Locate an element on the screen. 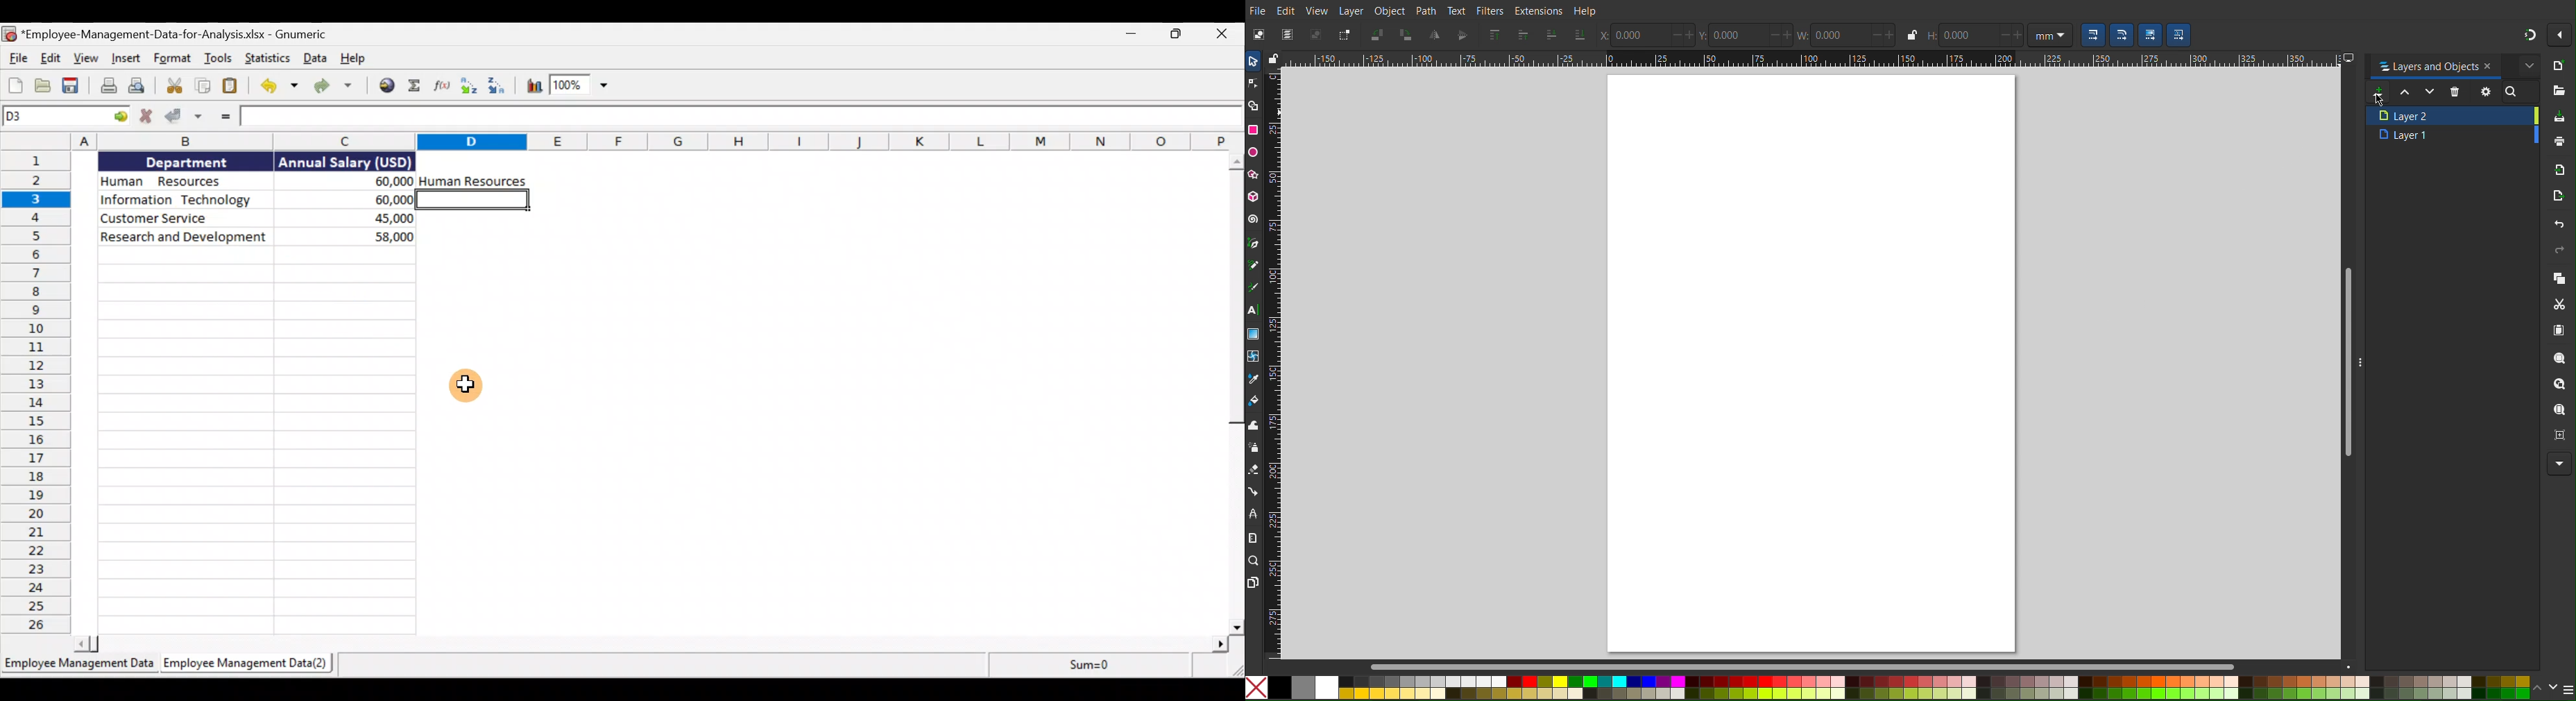  Mirror Horizontally is located at coordinates (1462, 35).